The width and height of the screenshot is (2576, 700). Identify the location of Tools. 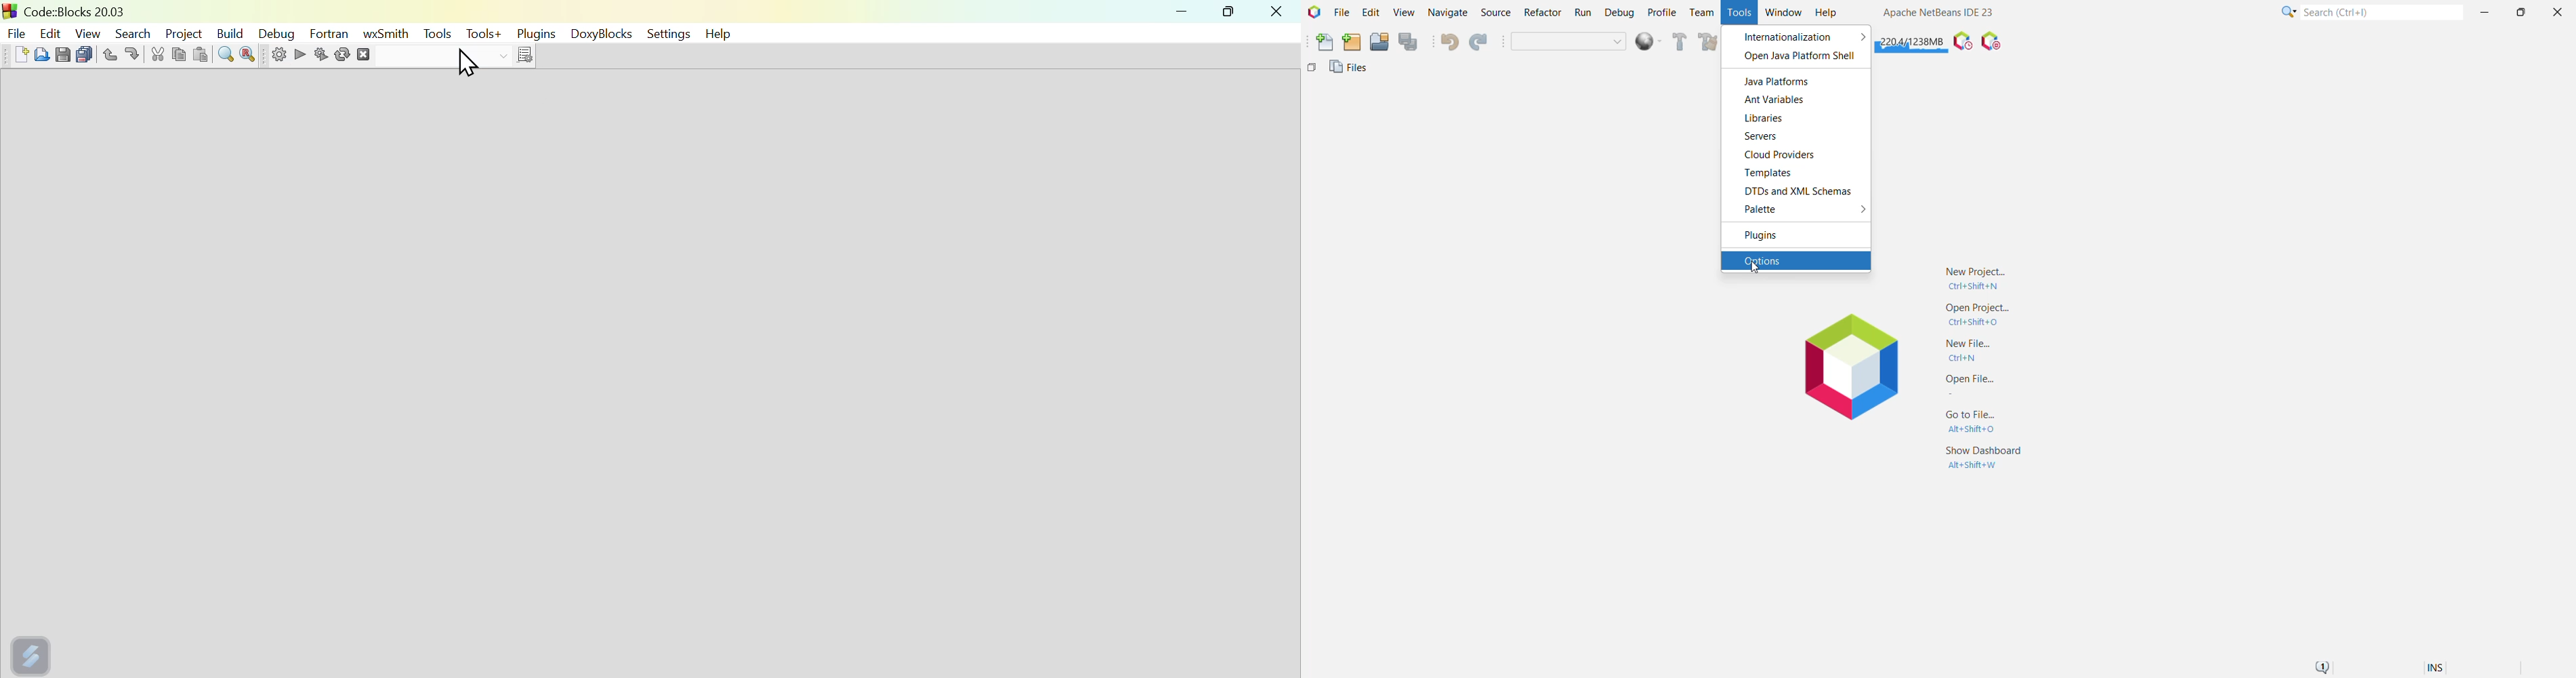
(1740, 11).